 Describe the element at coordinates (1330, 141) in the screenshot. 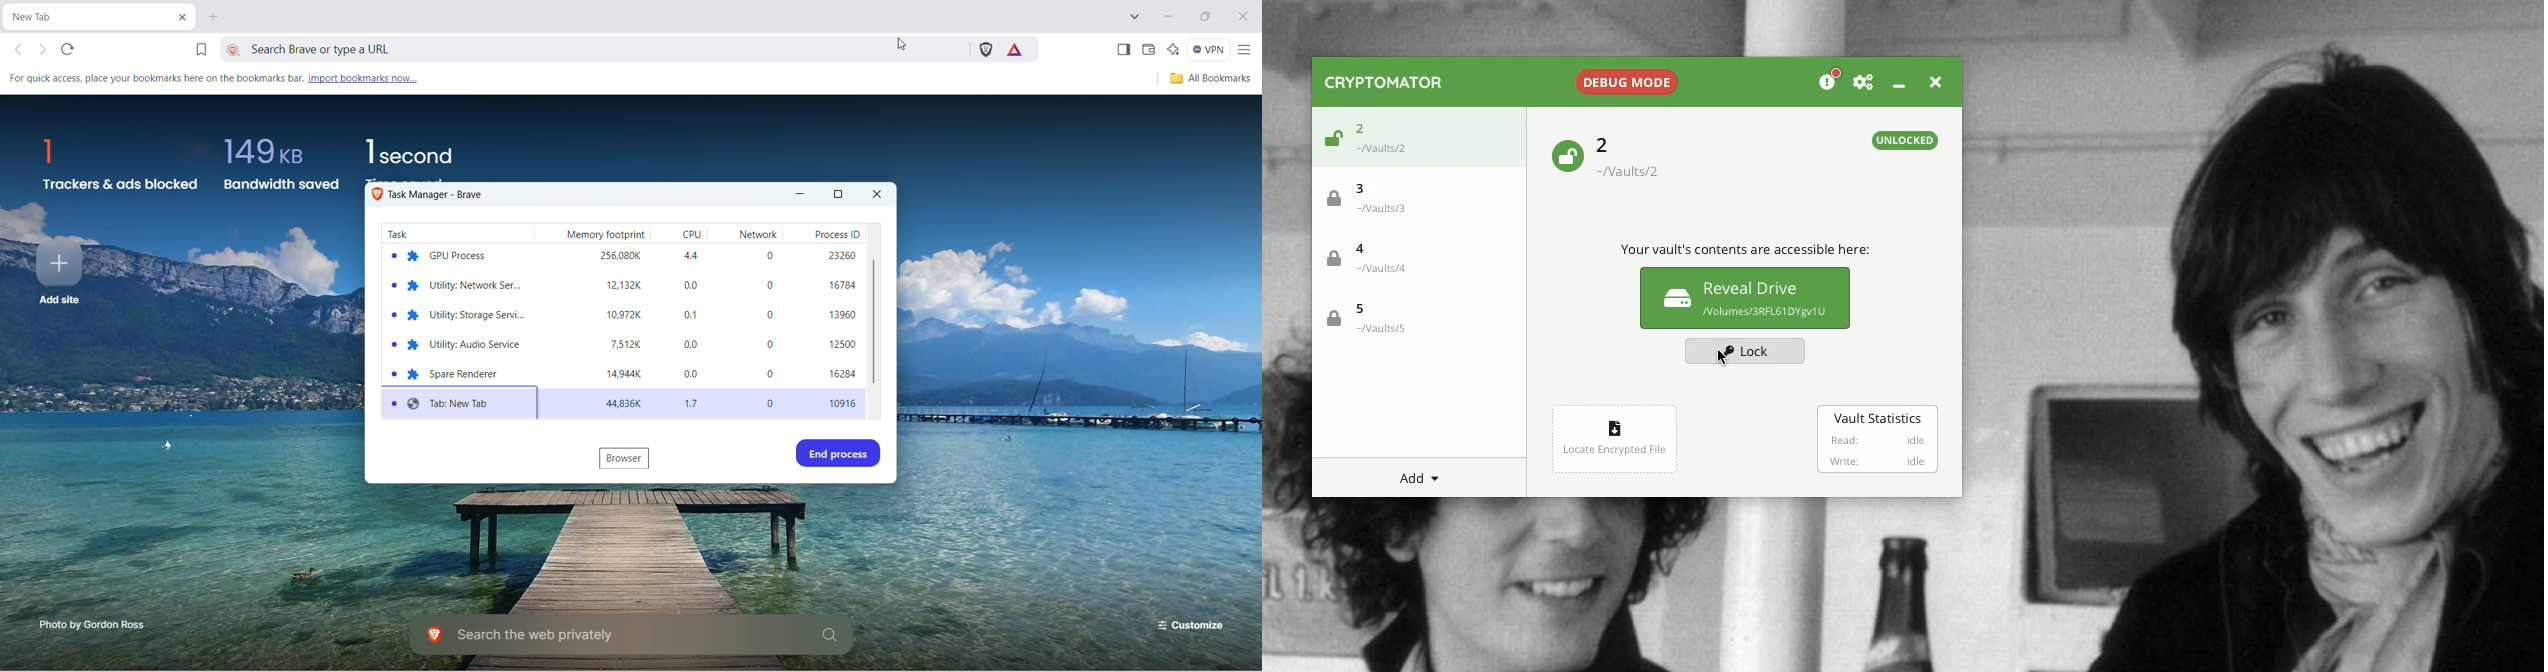

I see `Unlocked` at that location.